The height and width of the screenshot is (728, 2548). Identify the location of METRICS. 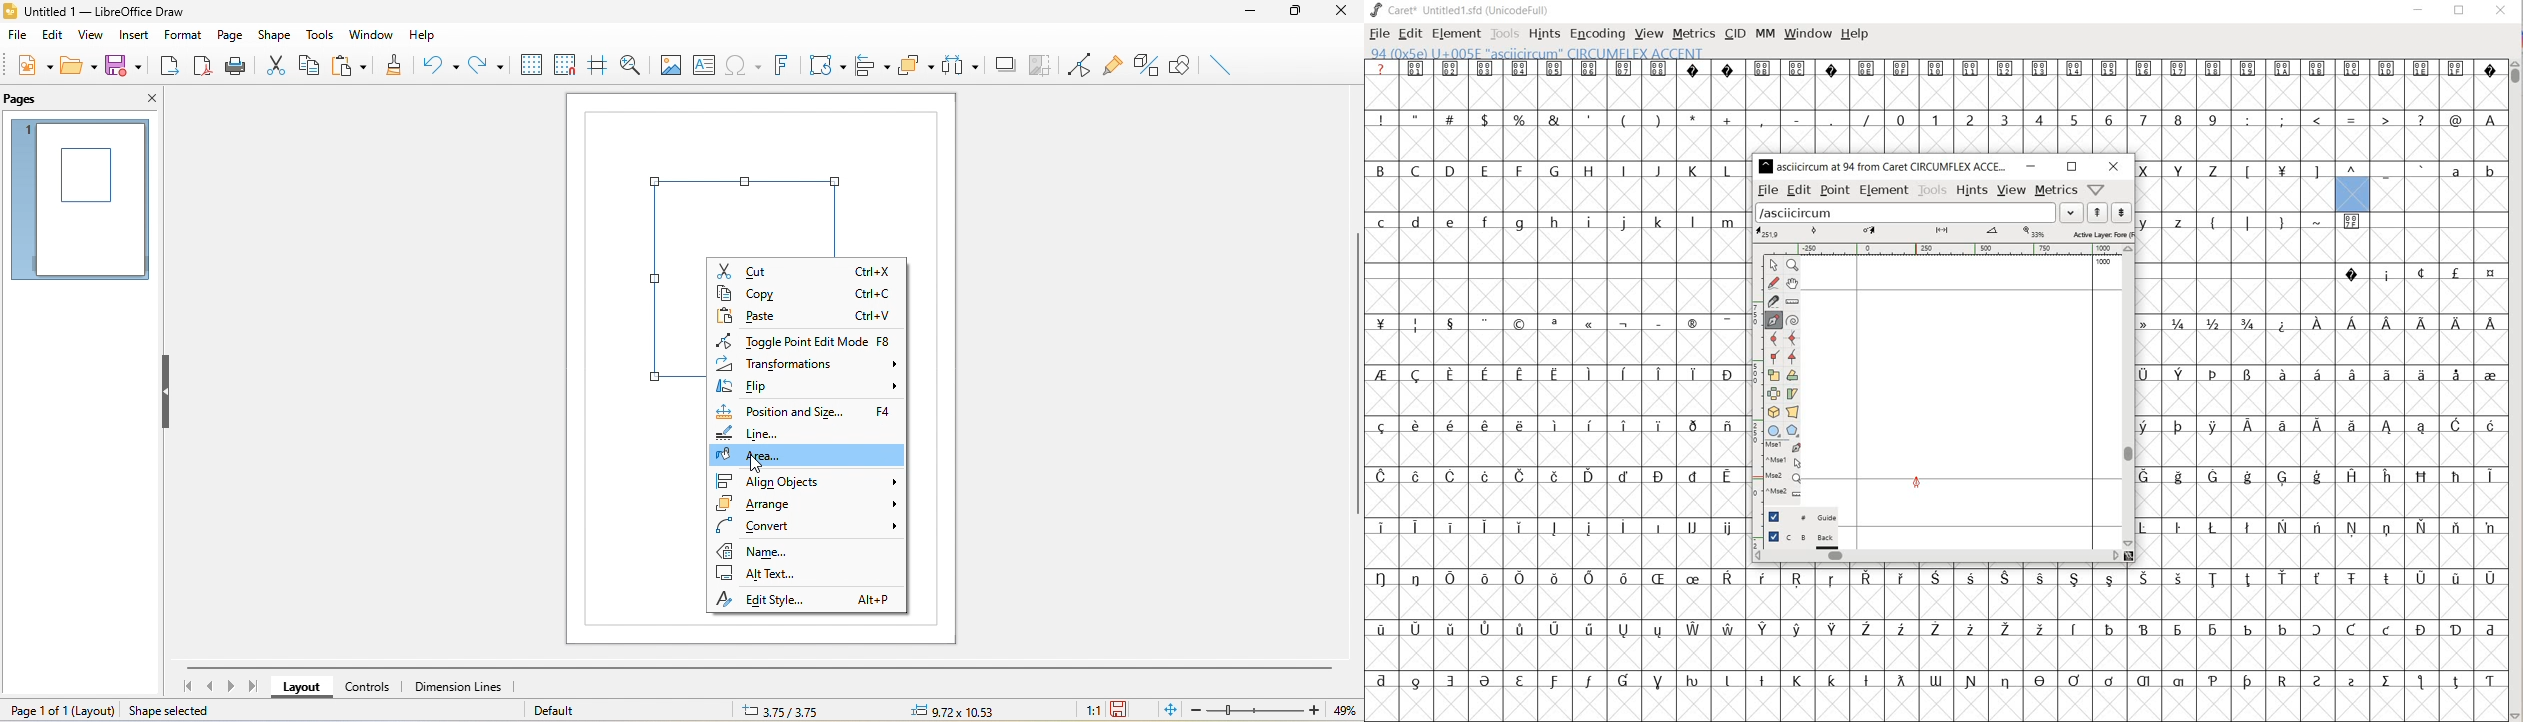
(1694, 34).